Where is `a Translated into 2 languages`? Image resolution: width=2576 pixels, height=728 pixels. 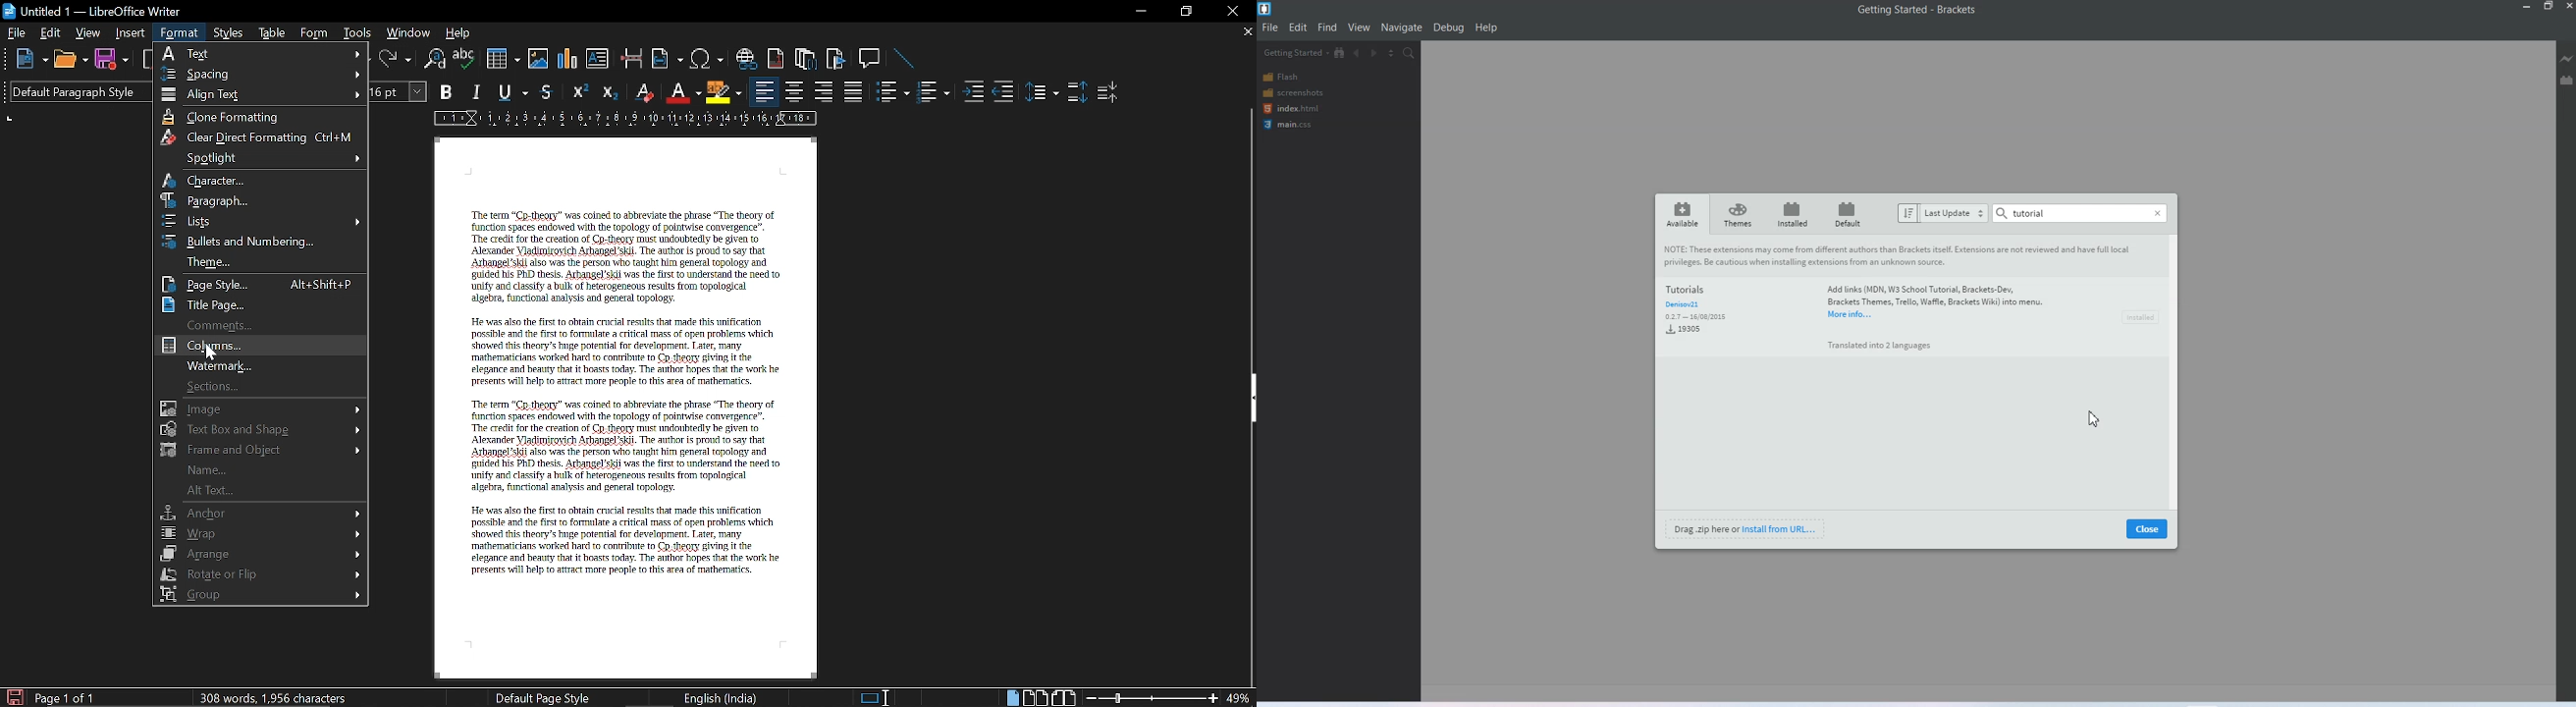
a Translated into 2 languages is located at coordinates (1886, 346).